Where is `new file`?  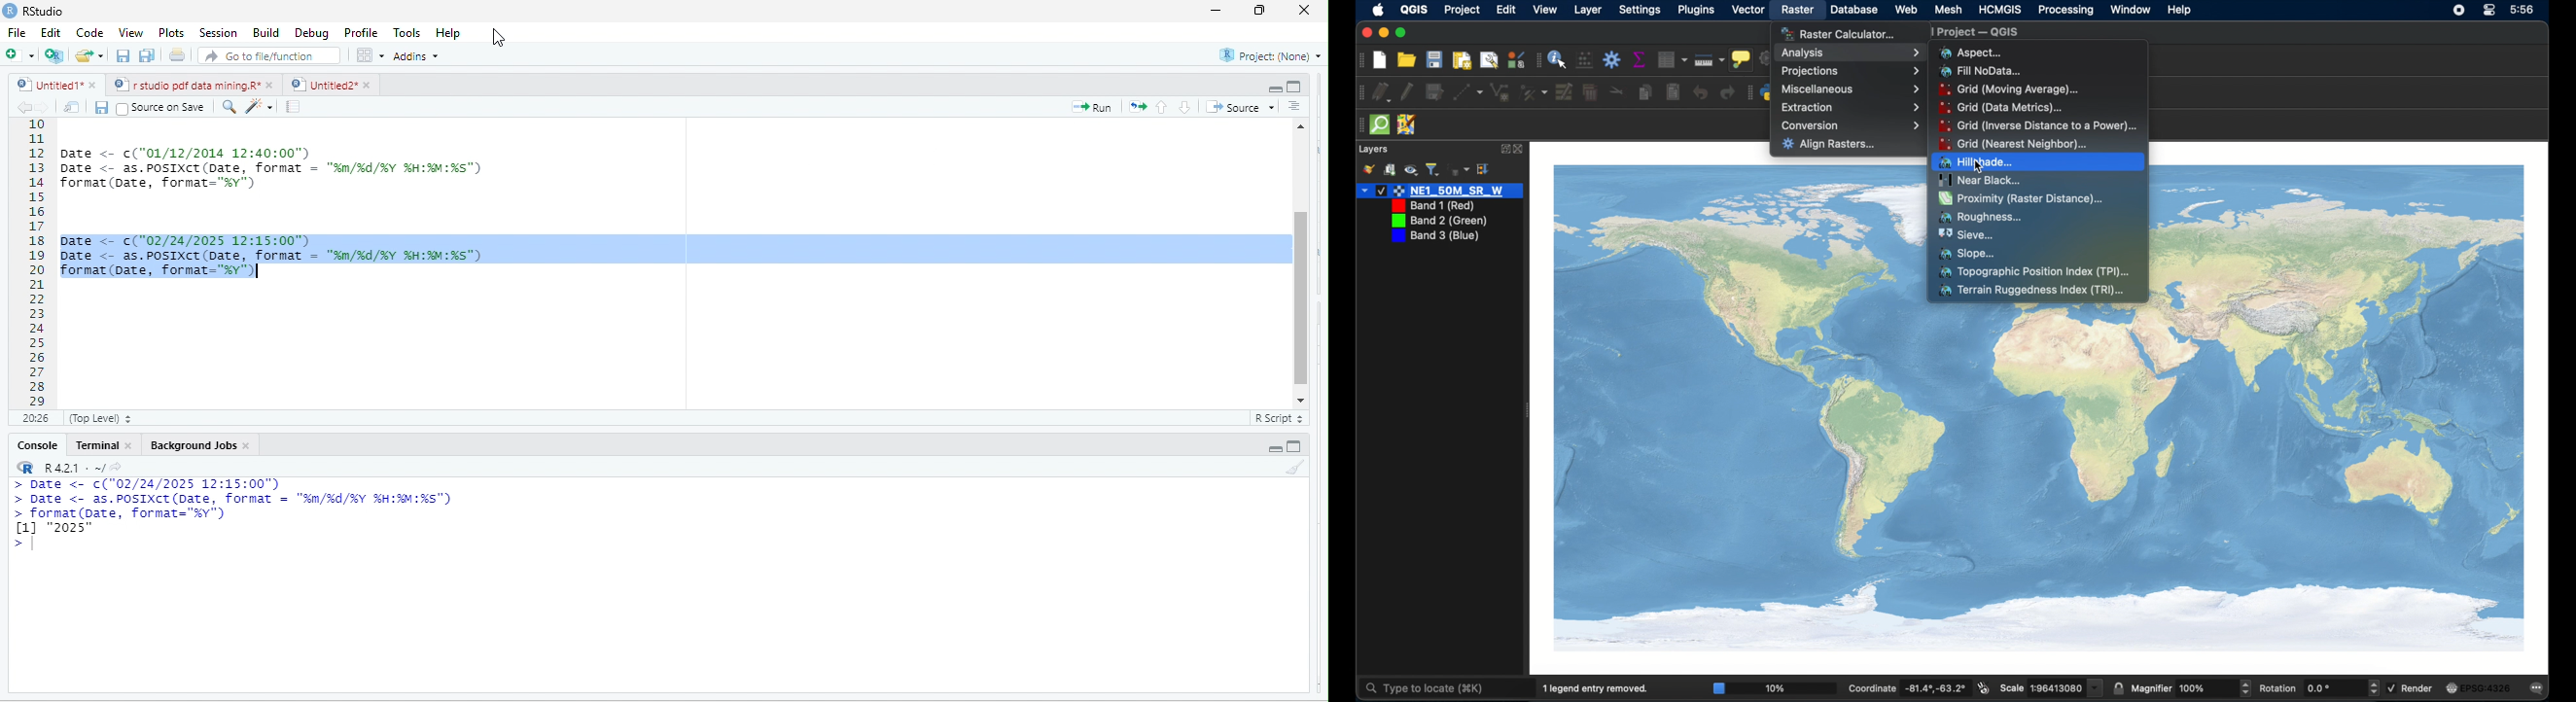 new file is located at coordinates (17, 54).